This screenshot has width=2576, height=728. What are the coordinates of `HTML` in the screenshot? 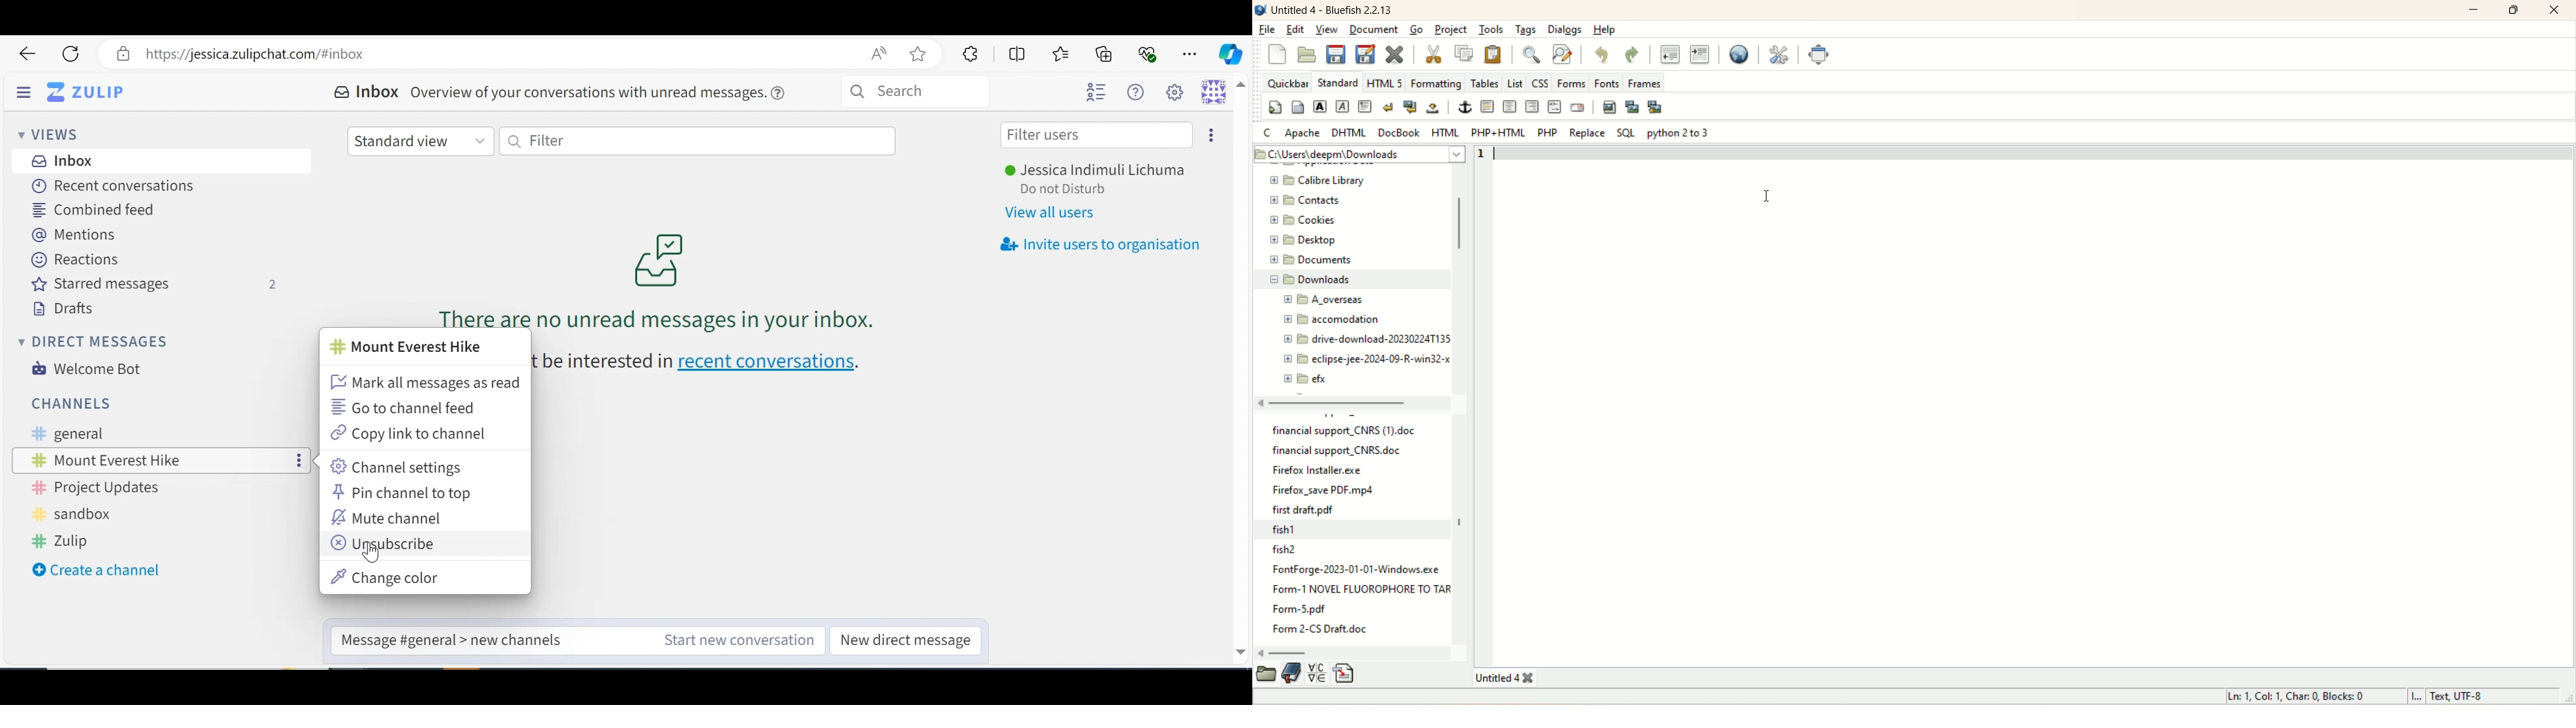 It's located at (1445, 132).